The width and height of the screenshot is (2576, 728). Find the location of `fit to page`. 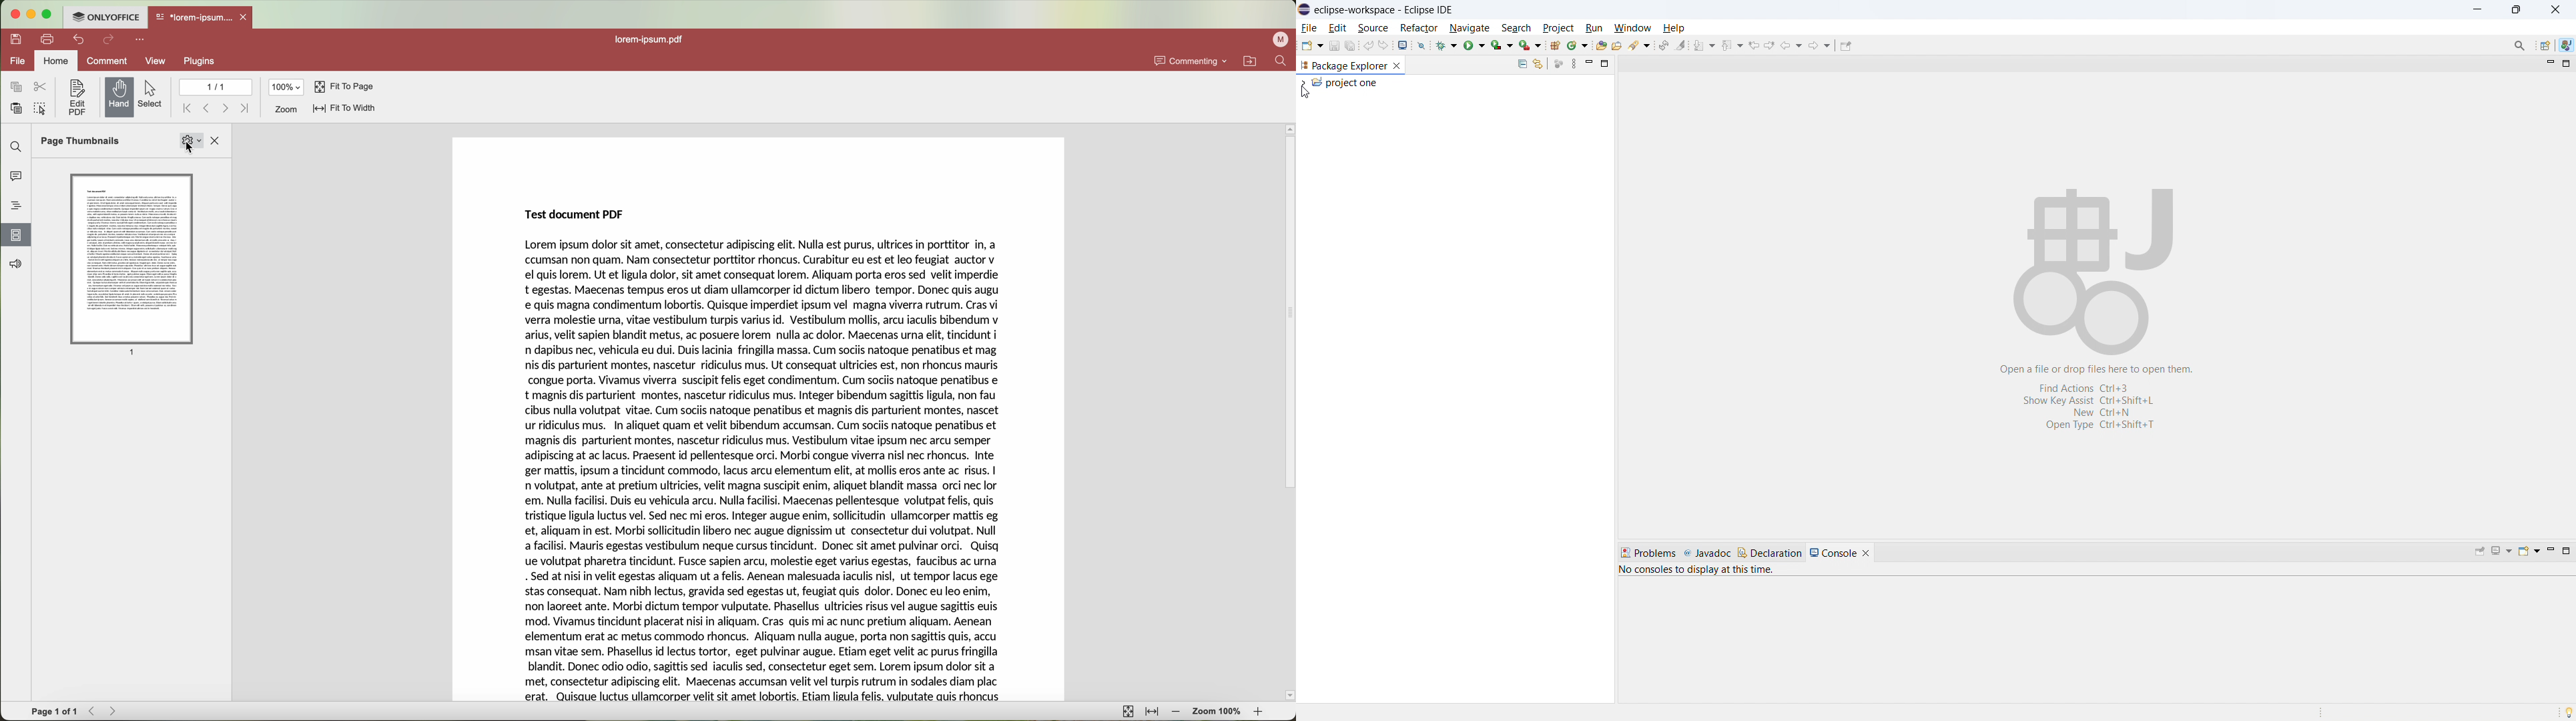

fit to page is located at coordinates (1129, 711).